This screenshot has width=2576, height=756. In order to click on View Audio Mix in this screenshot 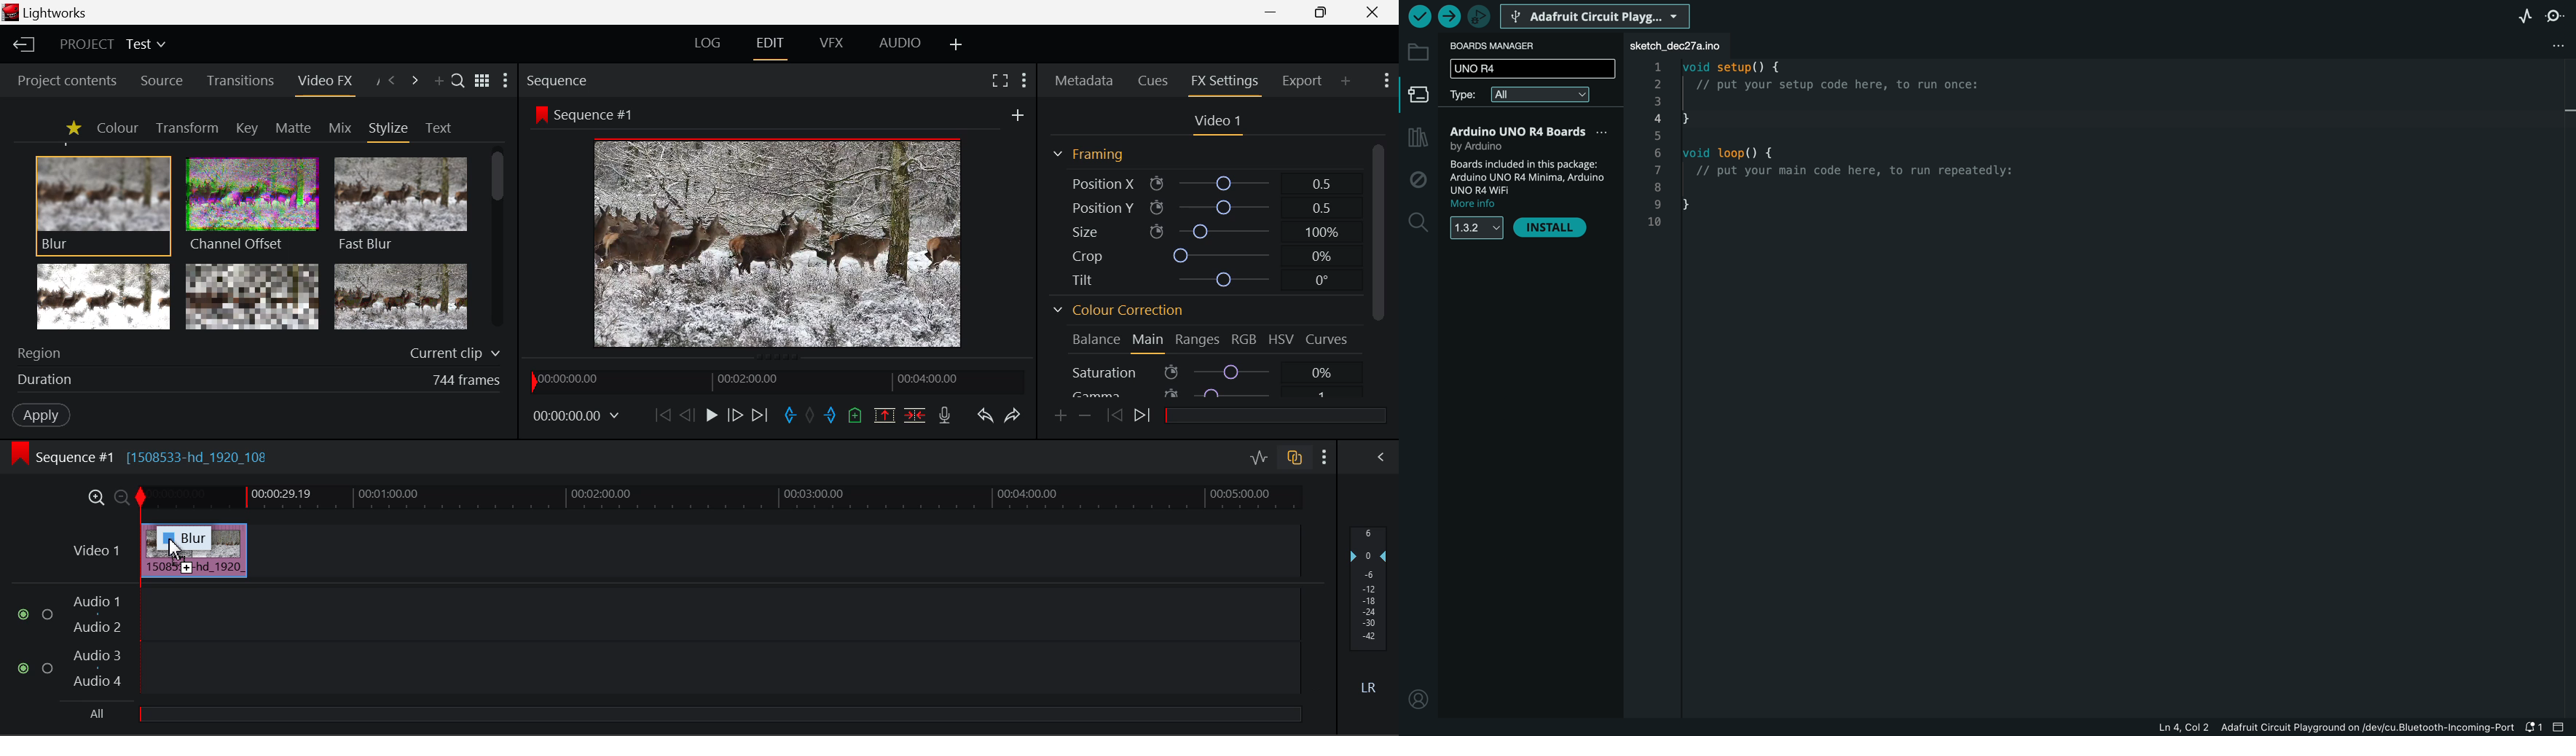, I will do `click(1381, 455)`.